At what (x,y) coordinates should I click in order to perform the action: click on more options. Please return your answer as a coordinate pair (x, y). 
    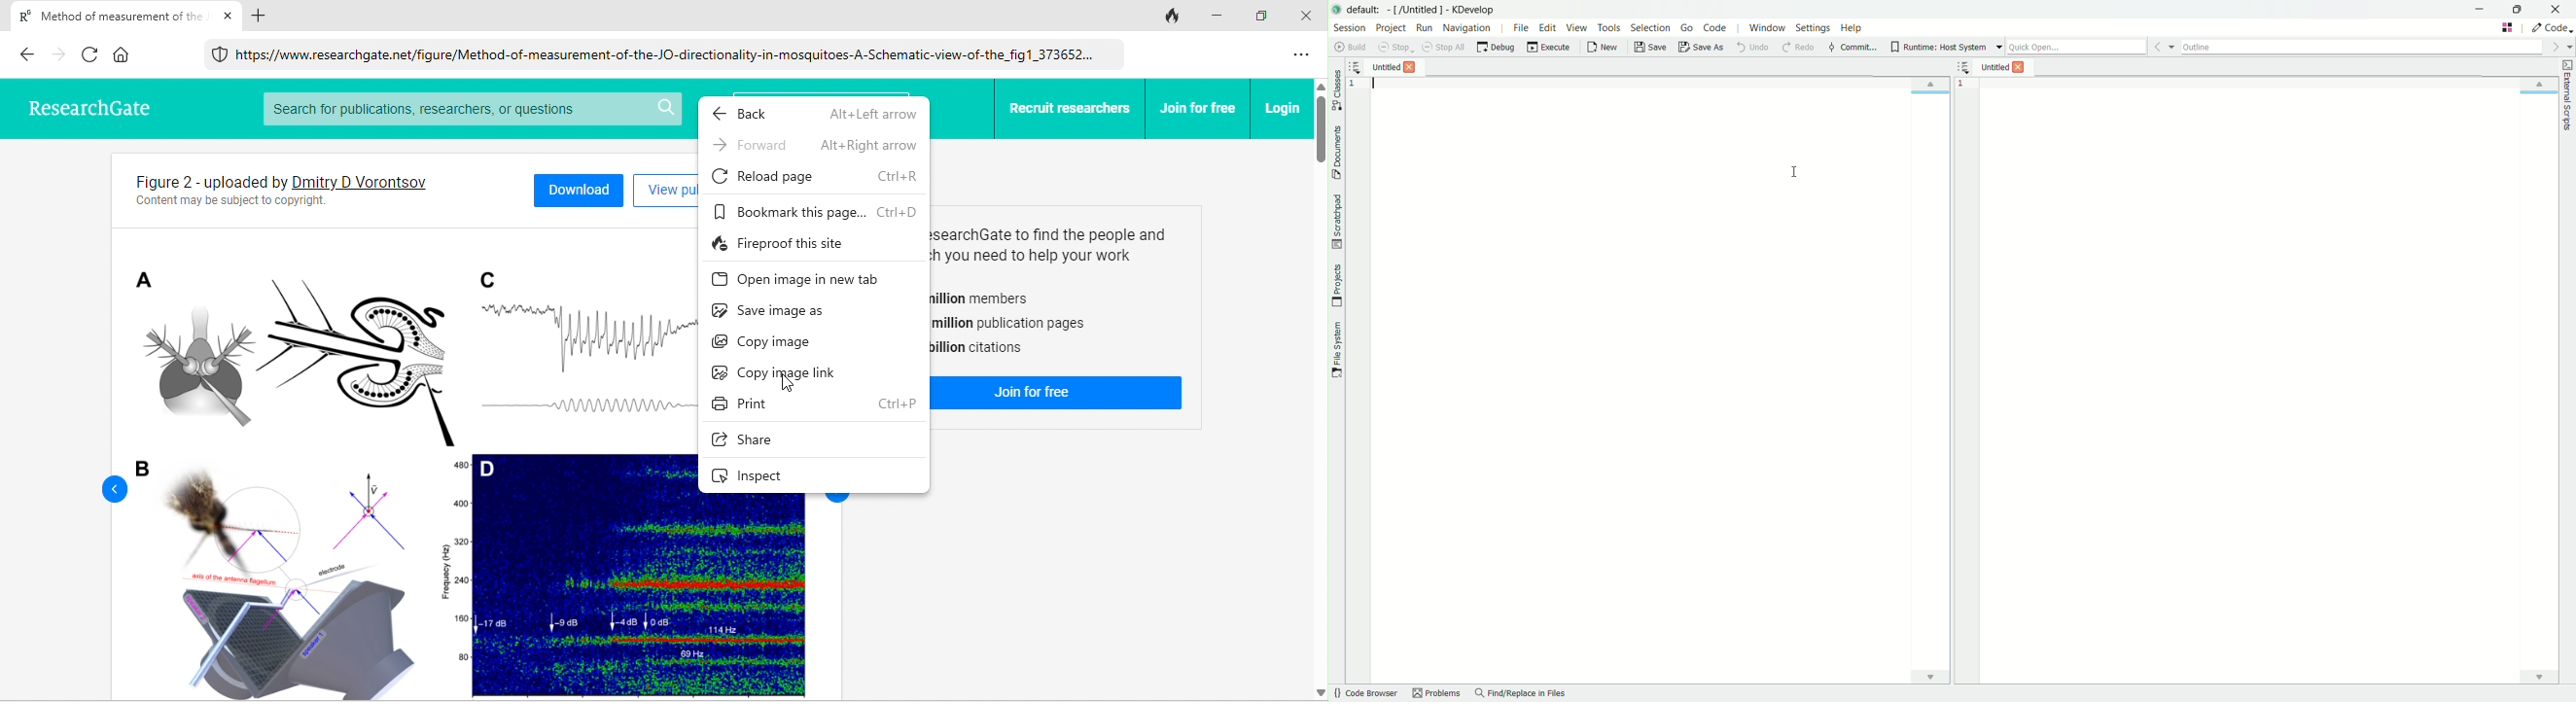
    Looking at the image, I should click on (1357, 65).